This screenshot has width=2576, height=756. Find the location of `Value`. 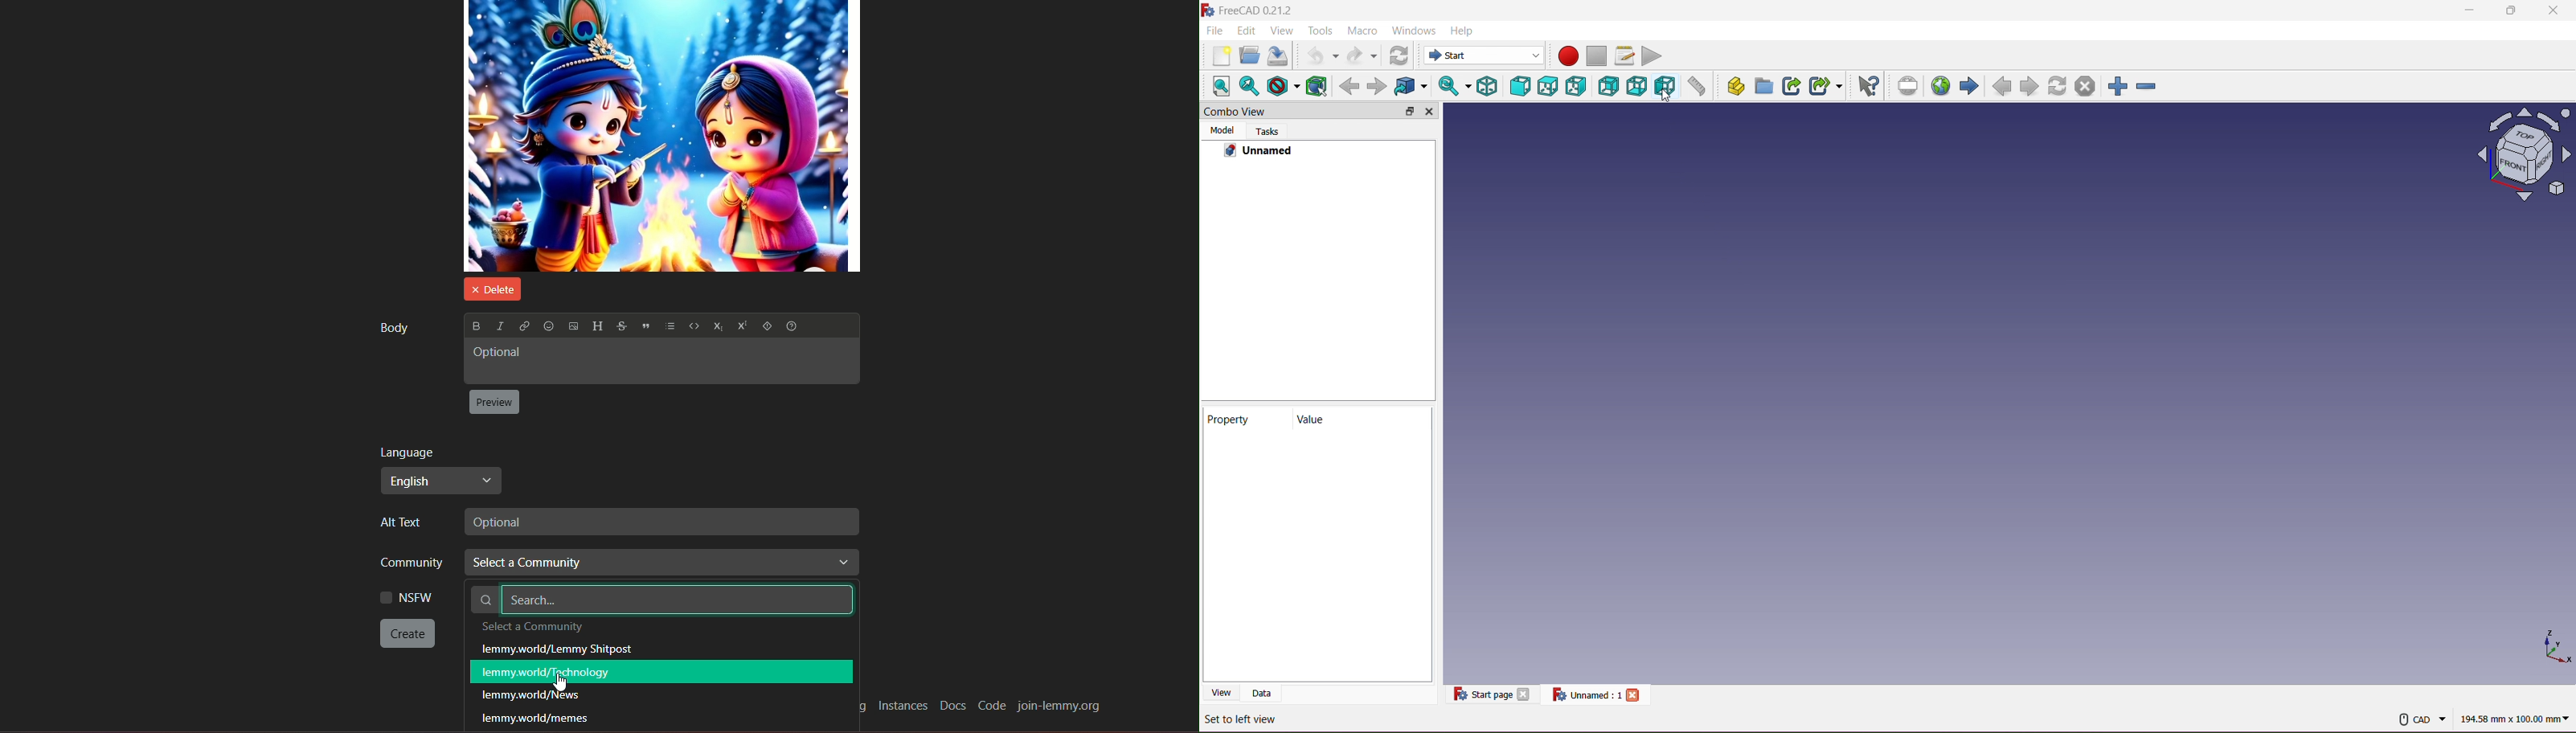

Value is located at coordinates (1329, 417).